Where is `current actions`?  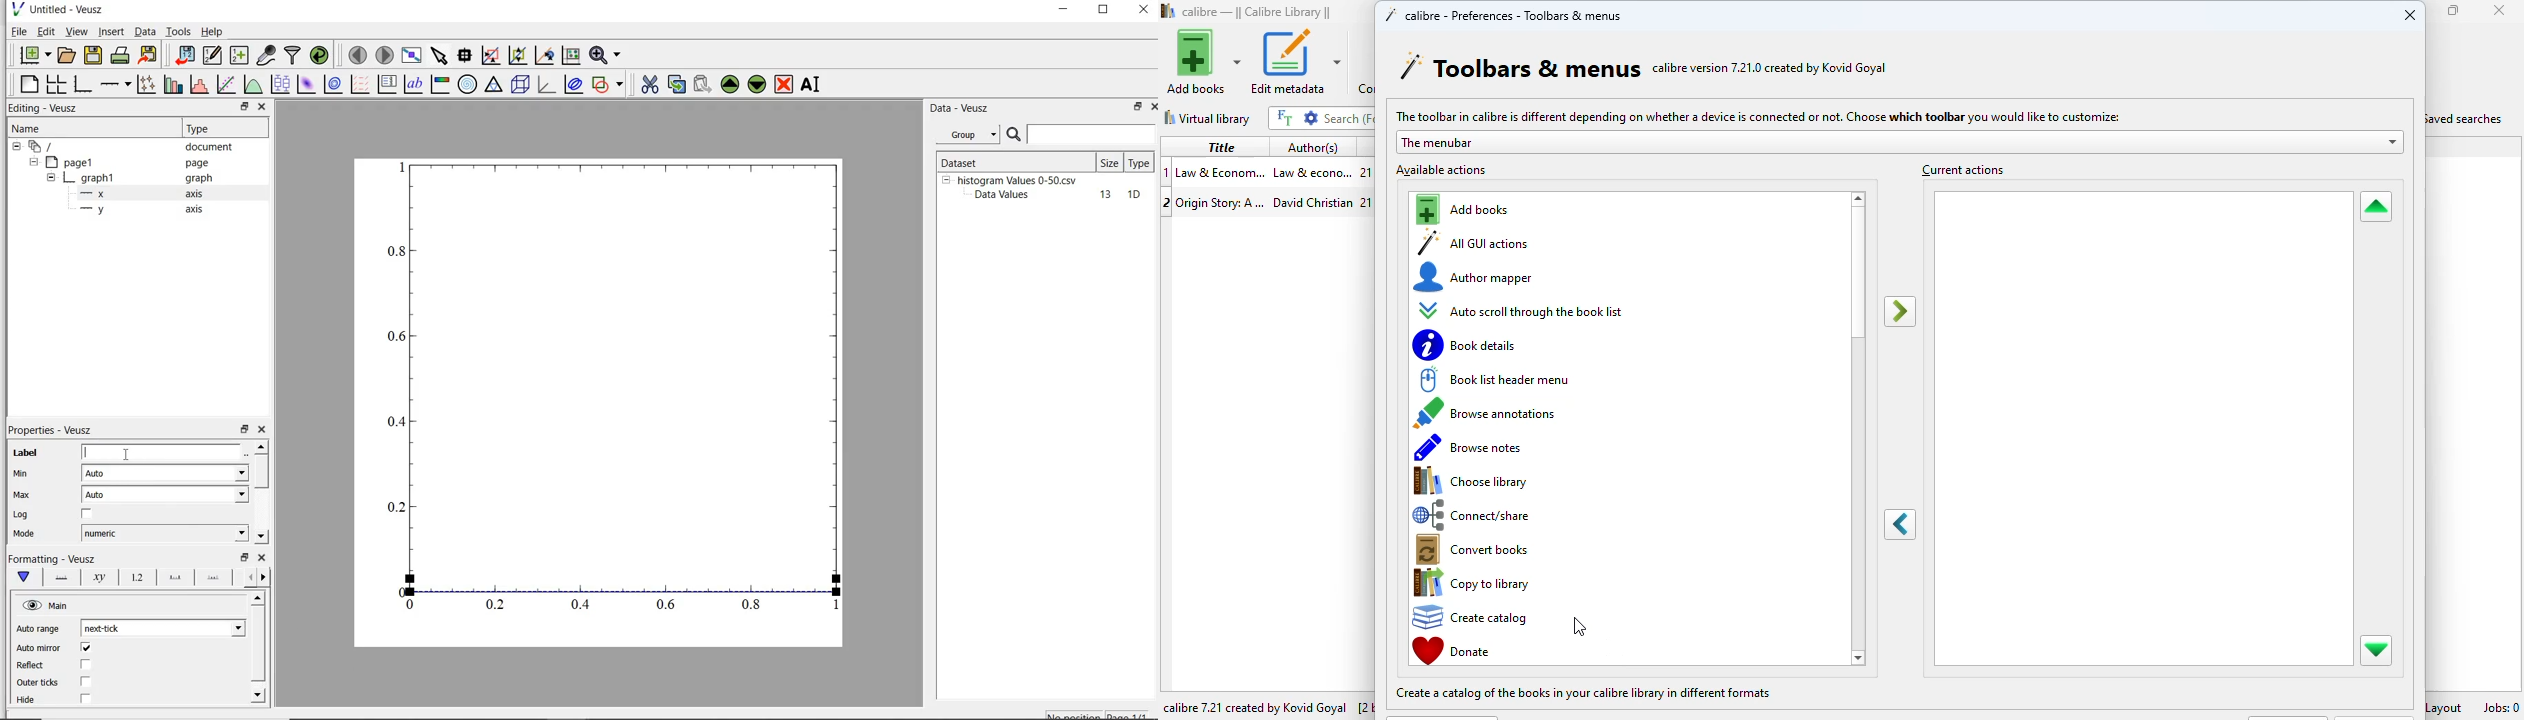 current actions is located at coordinates (1961, 169).